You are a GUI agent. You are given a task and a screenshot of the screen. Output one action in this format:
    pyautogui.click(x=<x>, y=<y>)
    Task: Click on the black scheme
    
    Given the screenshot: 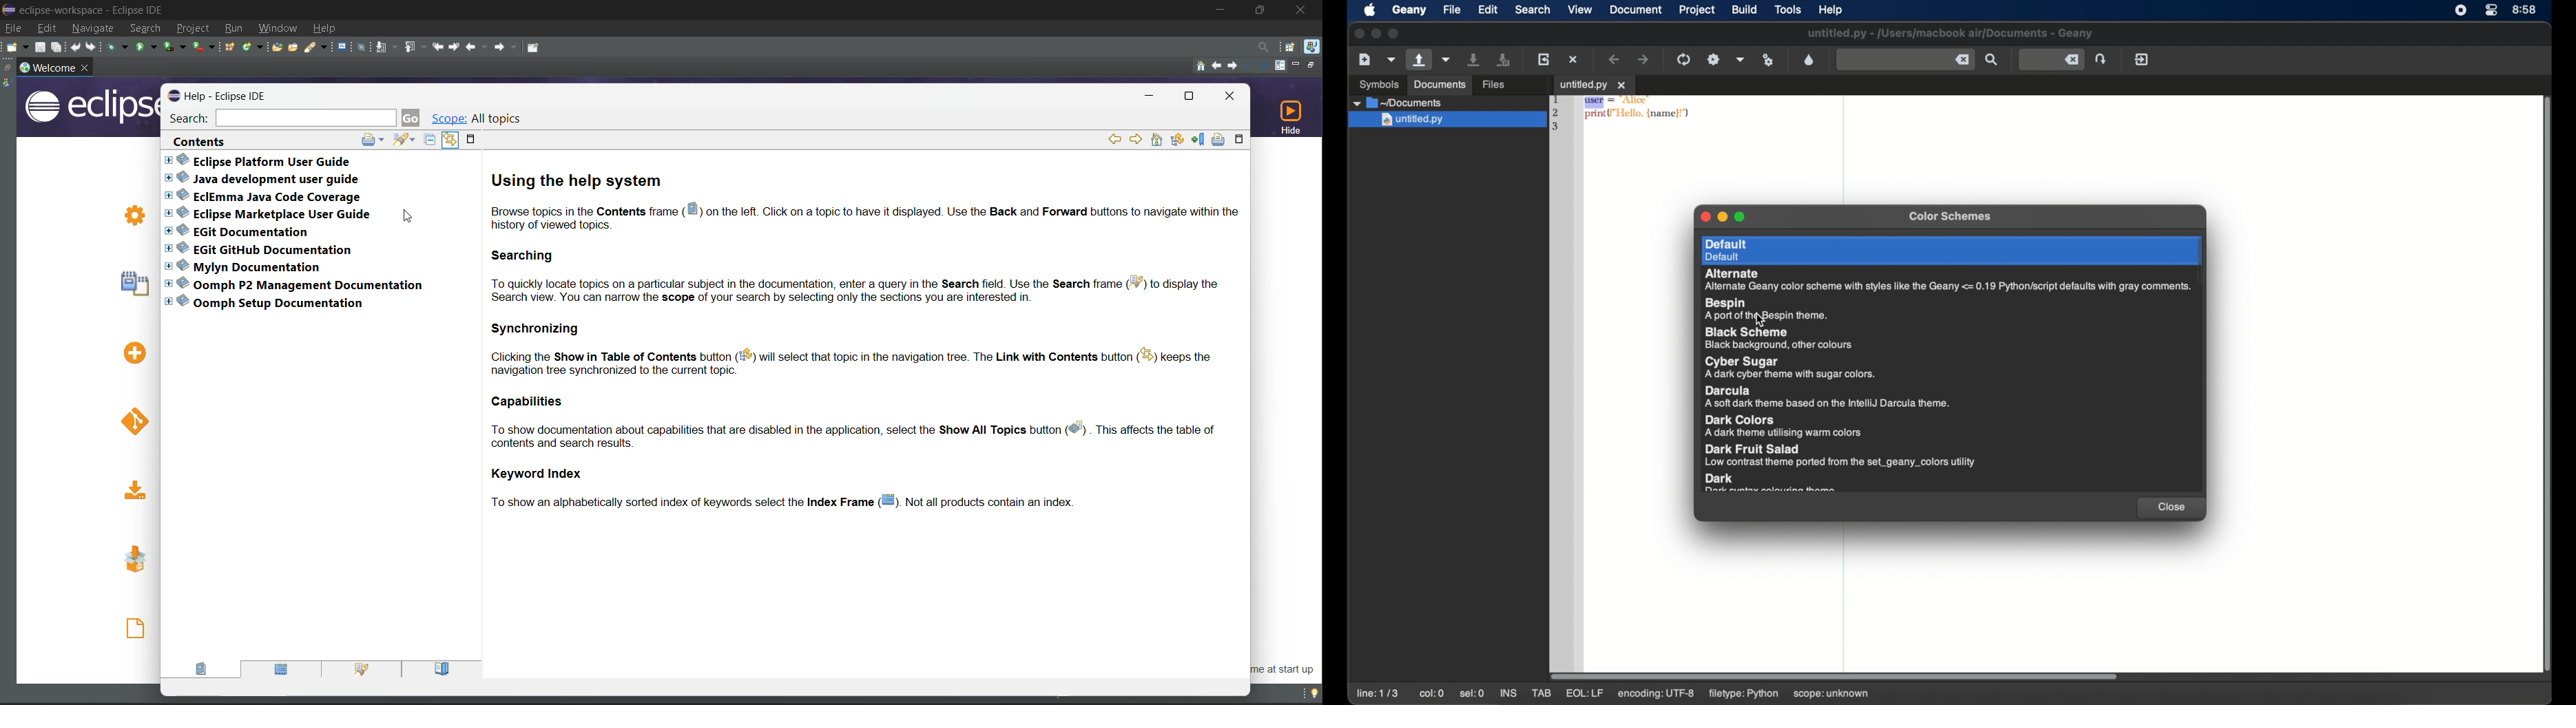 What is the action you would take?
    pyautogui.click(x=1782, y=338)
    